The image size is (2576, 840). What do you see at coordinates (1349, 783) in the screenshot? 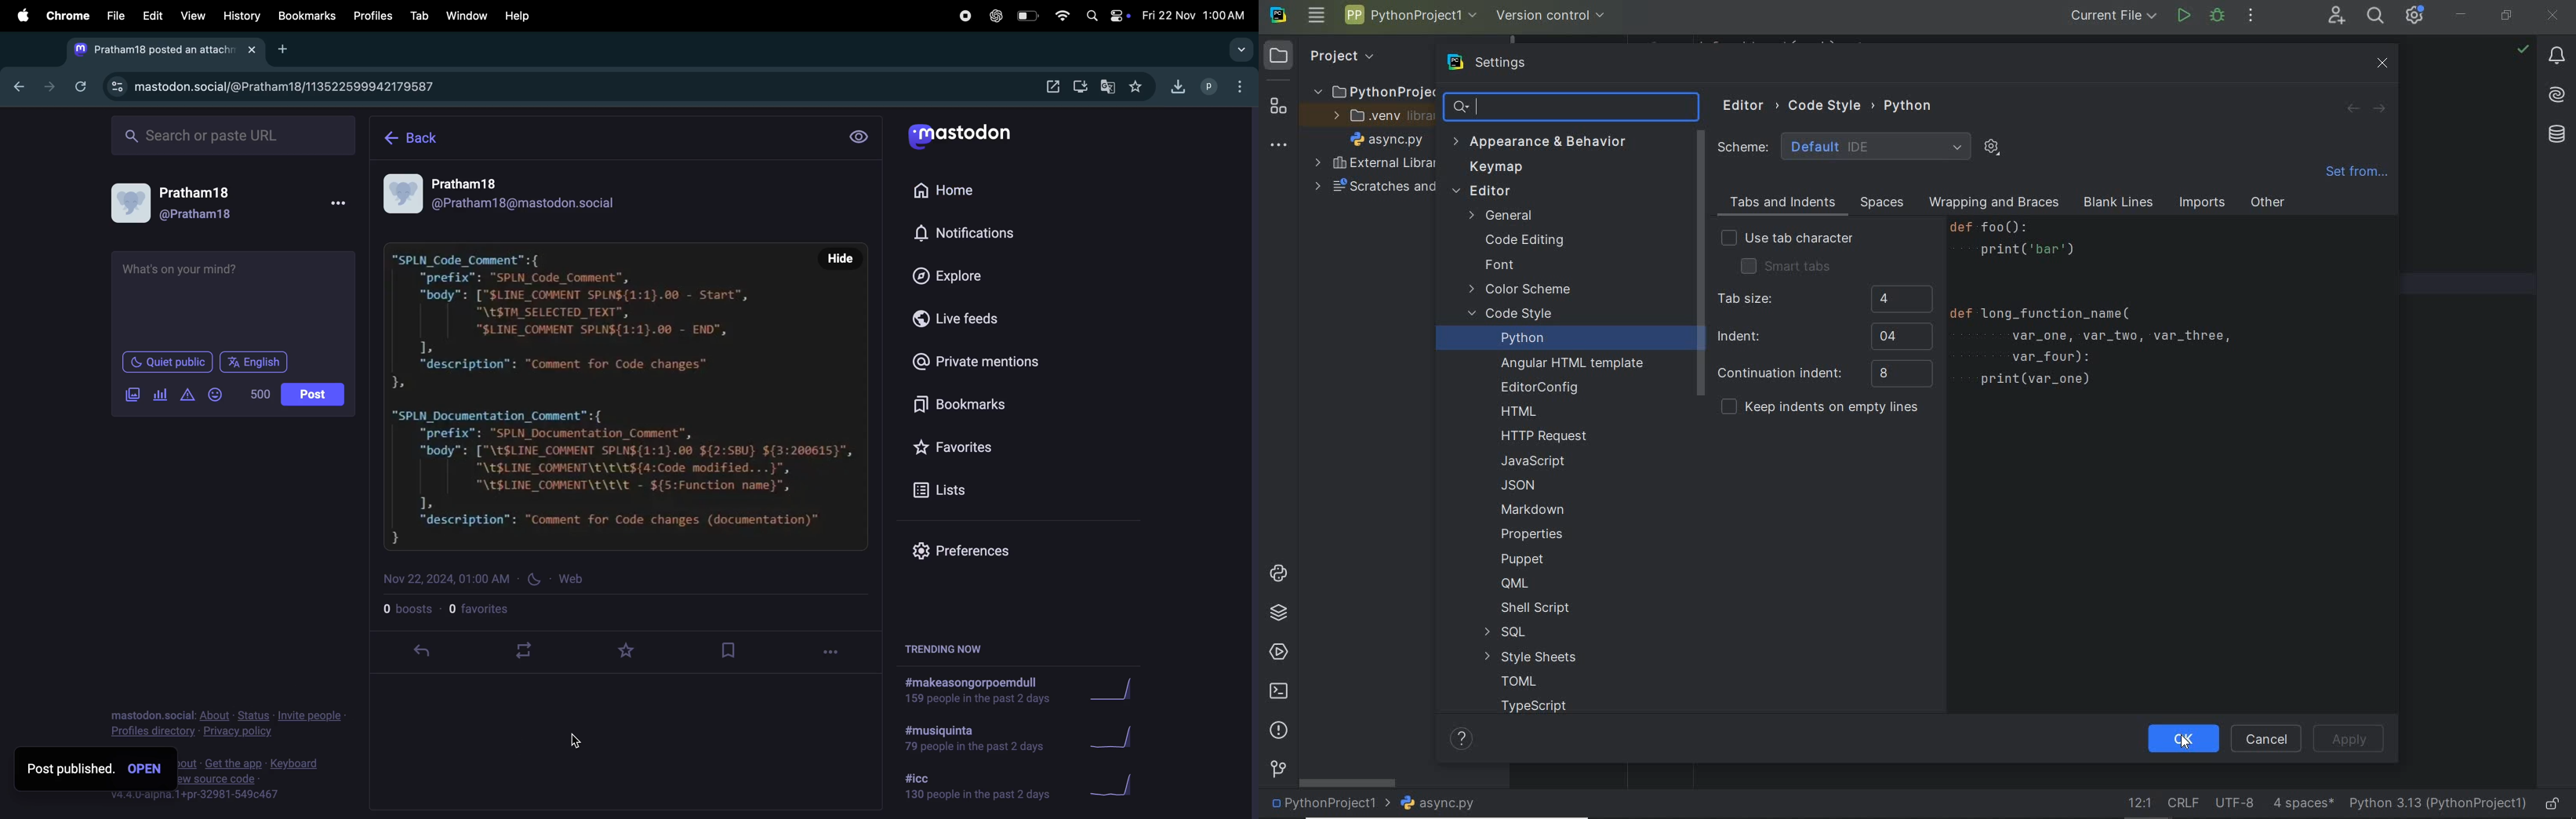
I see `scrollbar` at bounding box center [1349, 783].